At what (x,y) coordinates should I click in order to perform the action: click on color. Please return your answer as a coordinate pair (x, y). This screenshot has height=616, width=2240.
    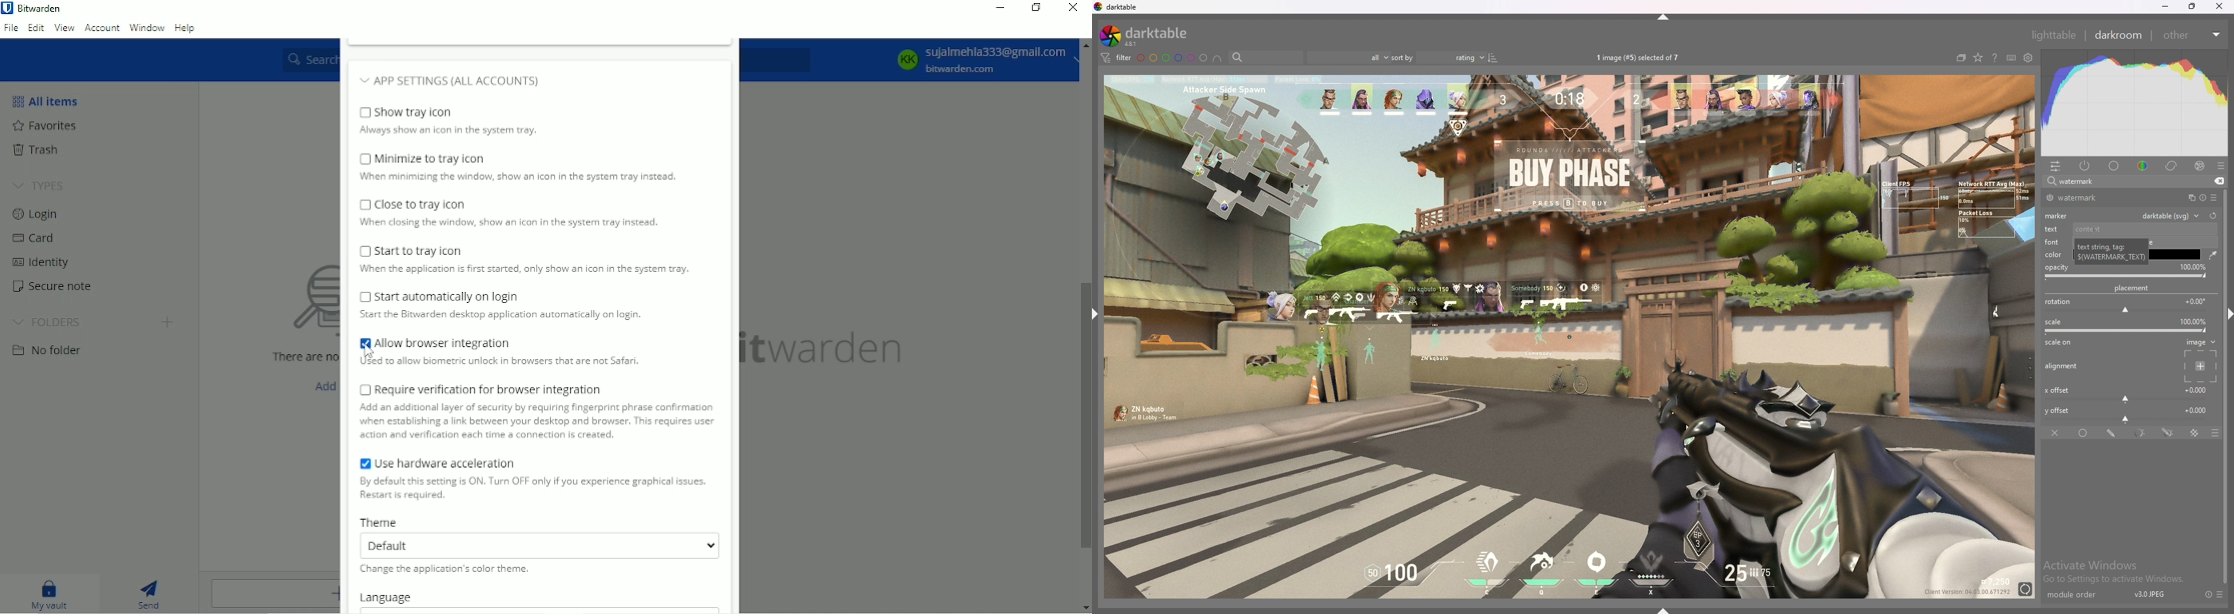
    Looking at the image, I should click on (2145, 165).